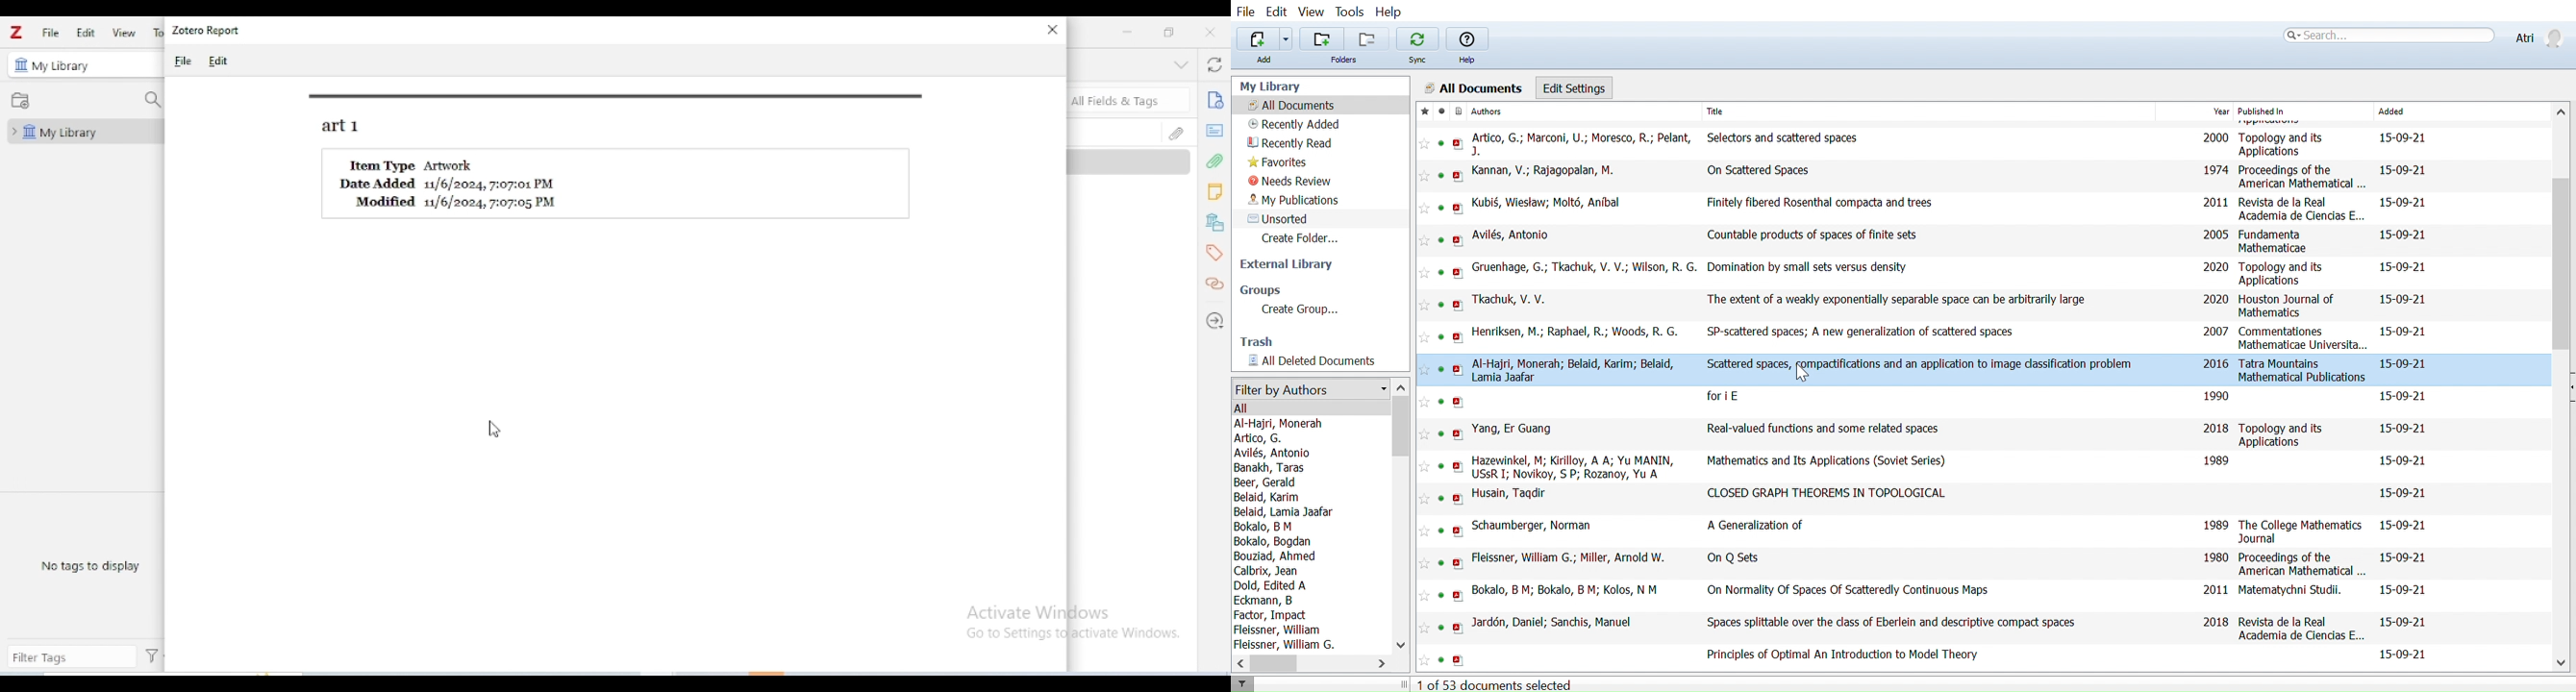  What do you see at coordinates (2537, 36) in the screenshot?
I see `Profile` at bounding box center [2537, 36].